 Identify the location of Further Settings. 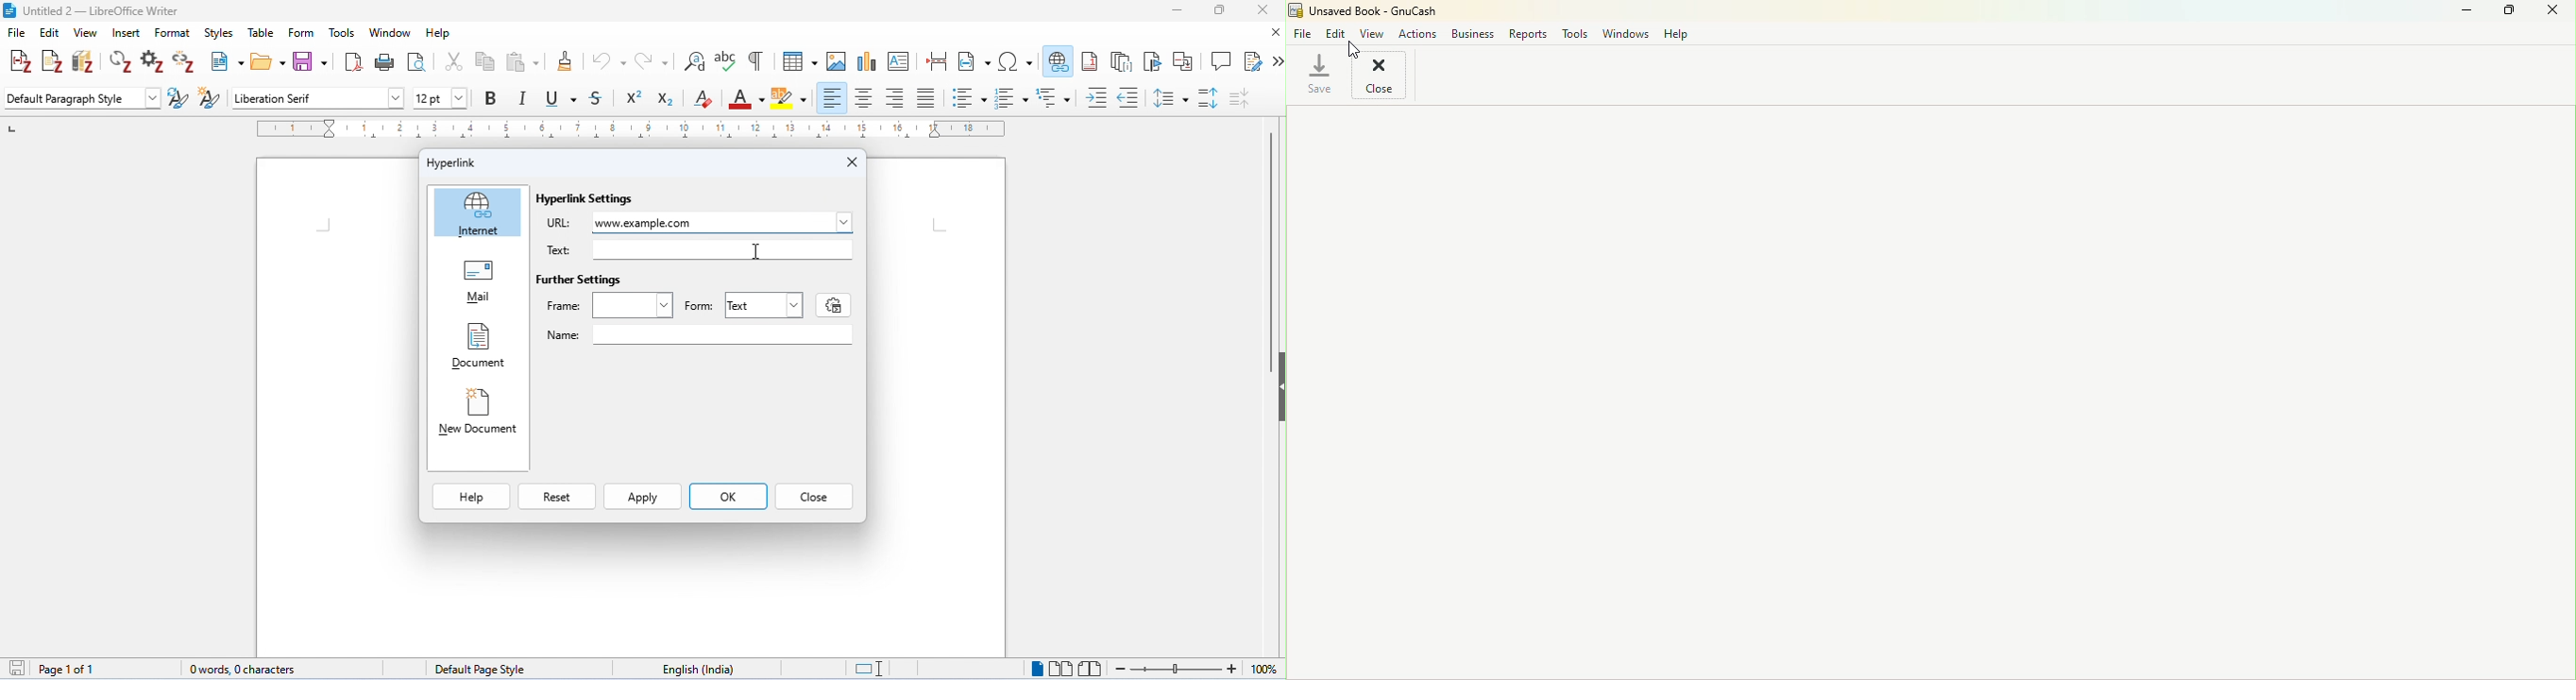
(591, 280).